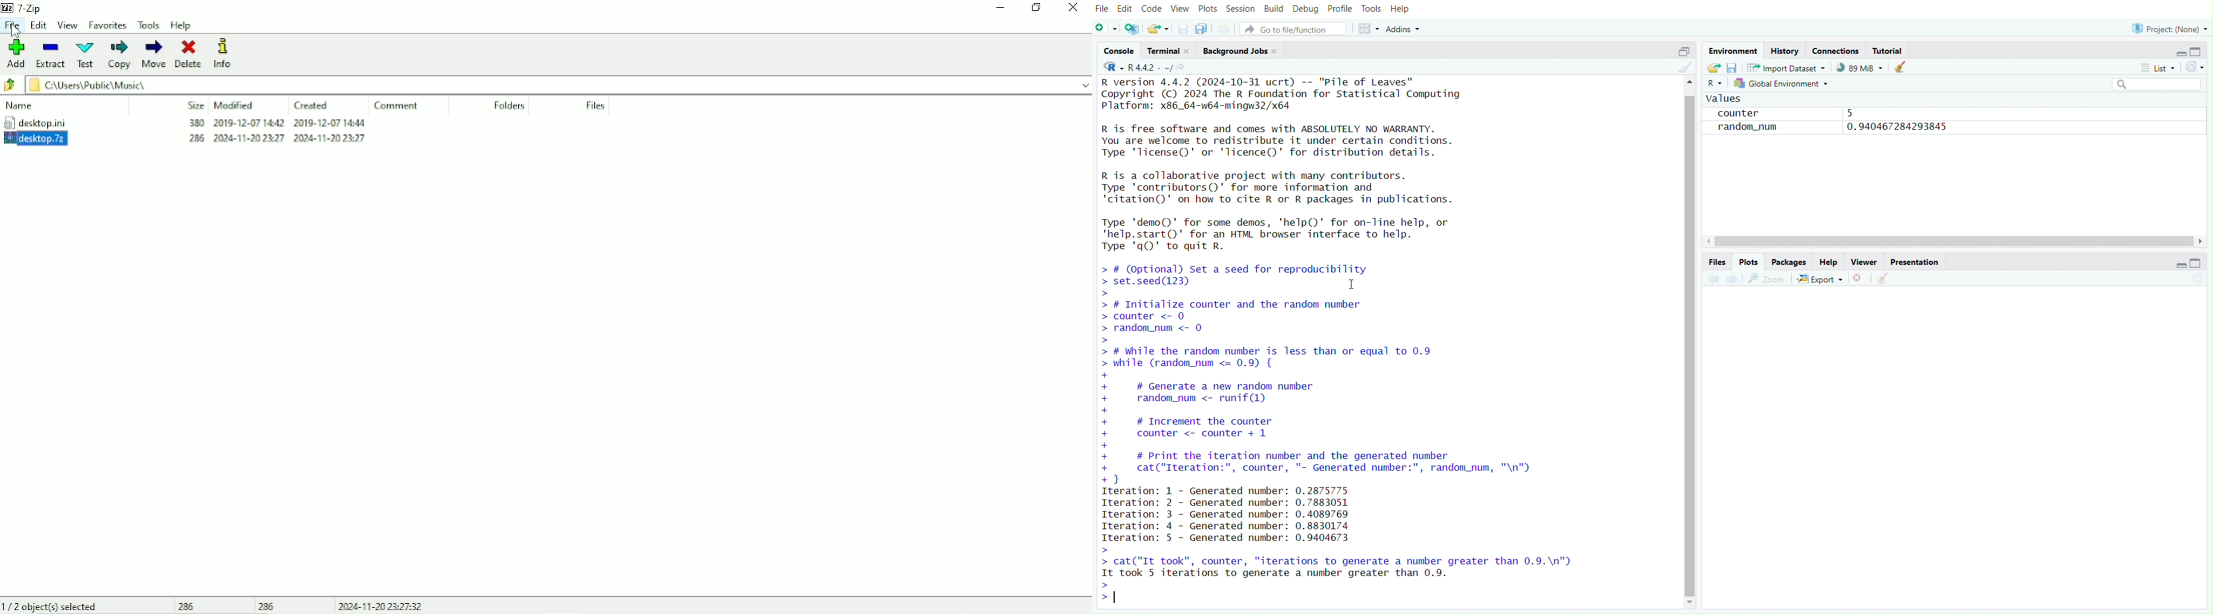 The width and height of the screenshot is (2240, 616). I want to click on Load workspace, so click(1715, 68).